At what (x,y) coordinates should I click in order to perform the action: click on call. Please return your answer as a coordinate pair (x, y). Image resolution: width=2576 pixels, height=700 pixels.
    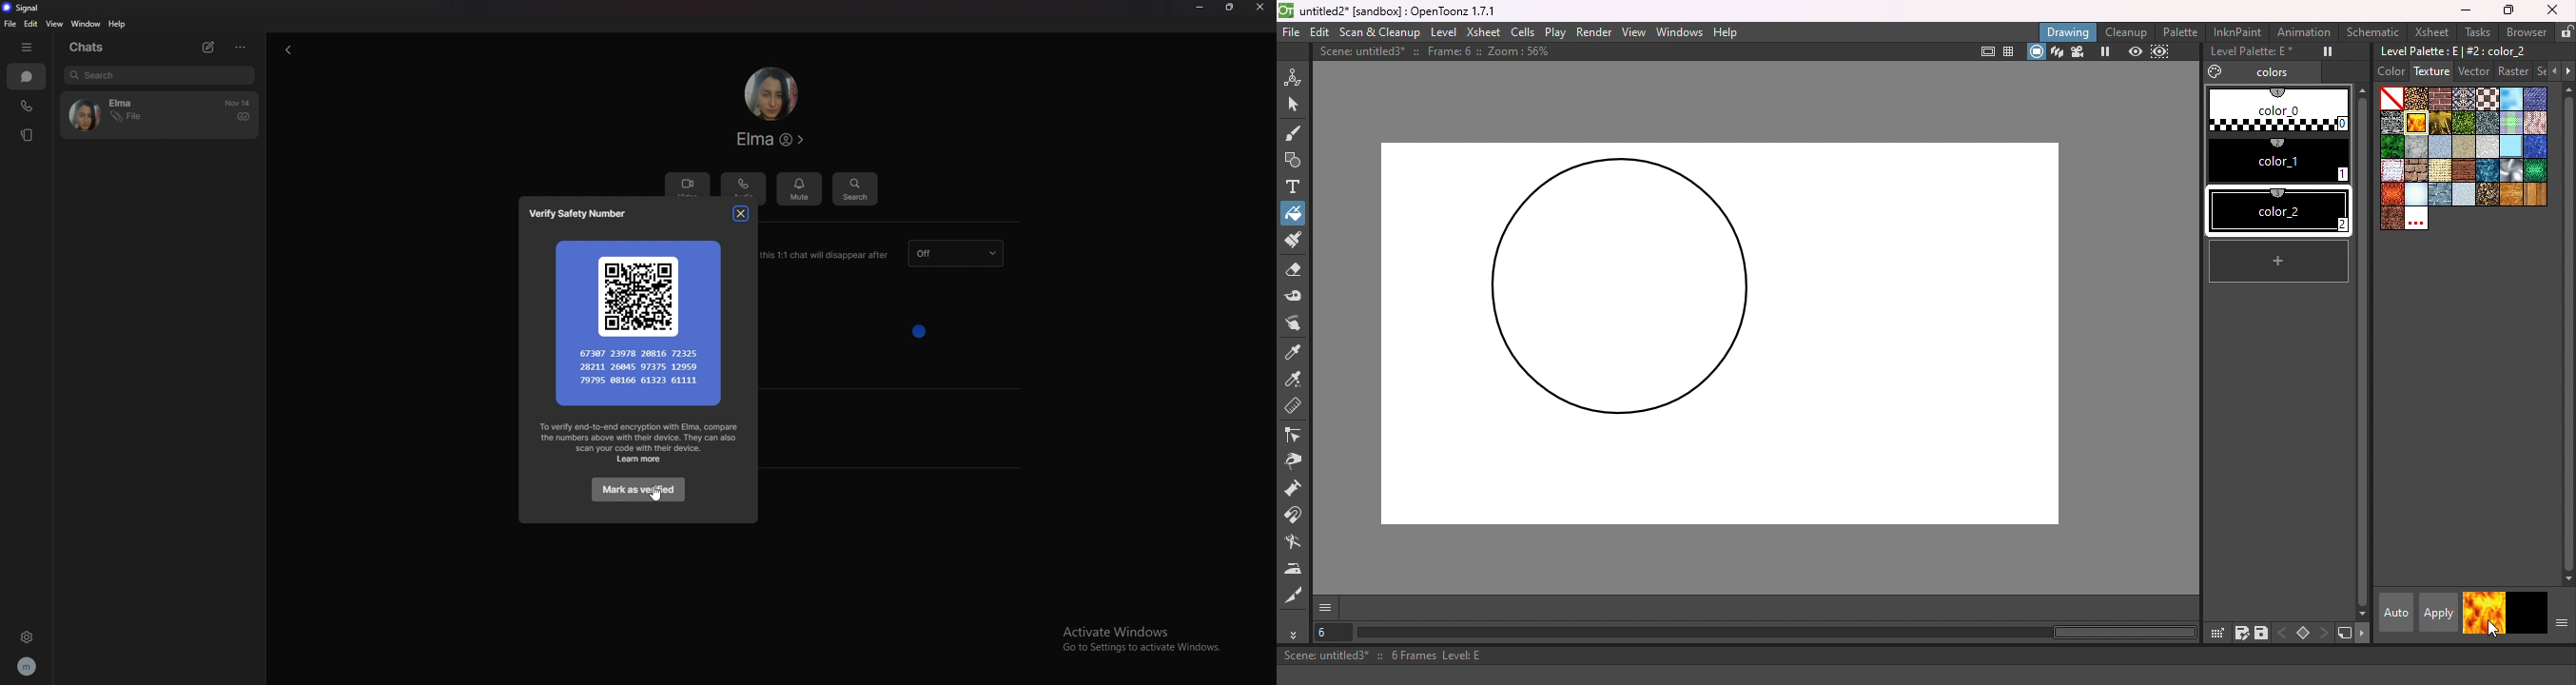
    Looking at the image, I should click on (26, 107).